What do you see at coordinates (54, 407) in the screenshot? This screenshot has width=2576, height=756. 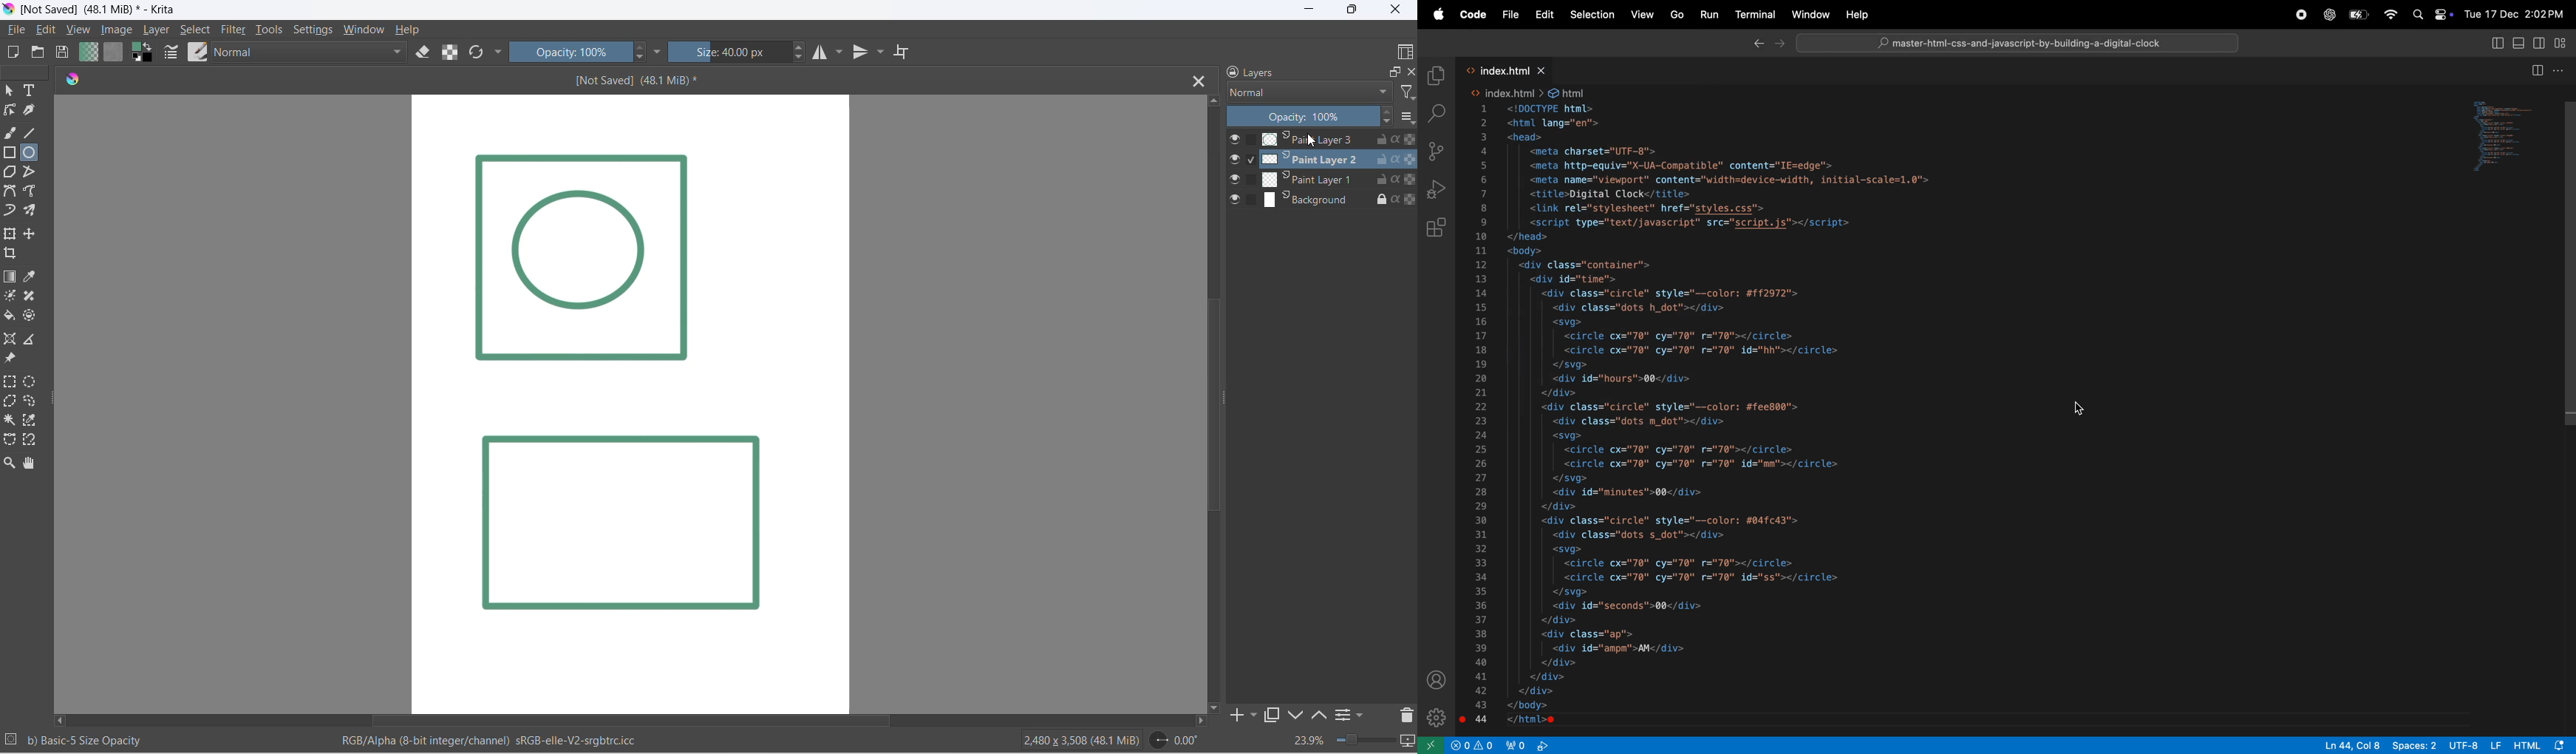 I see `resize` at bounding box center [54, 407].